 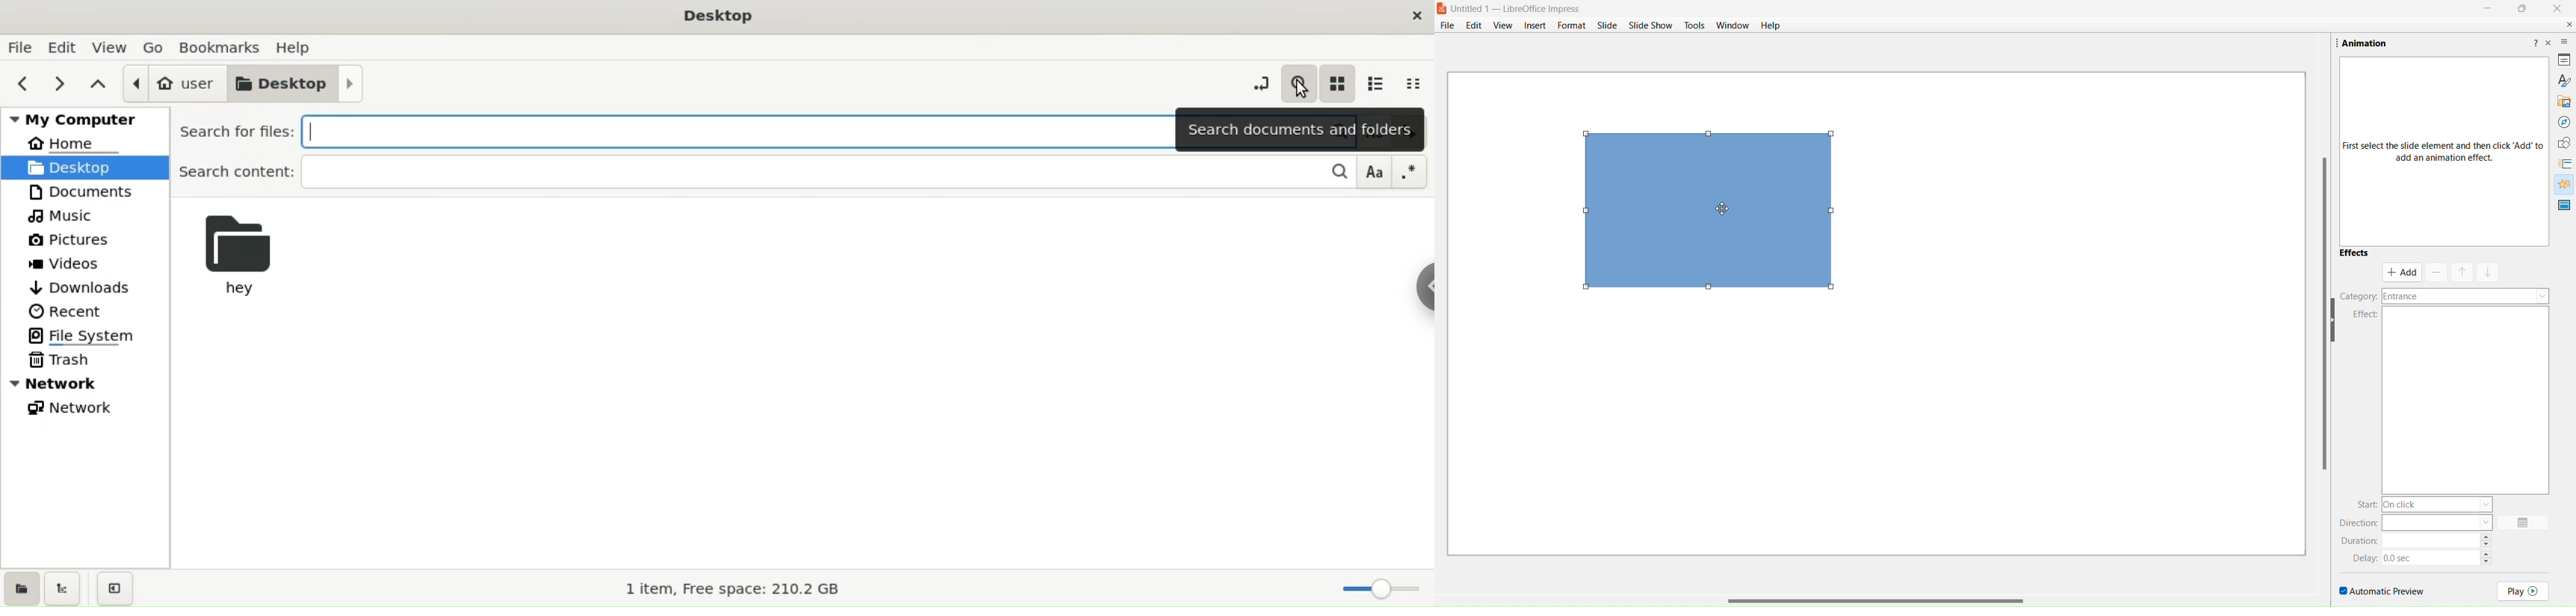 What do you see at coordinates (2525, 522) in the screenshot?
I see `options` at bounding box center [2525, 522].